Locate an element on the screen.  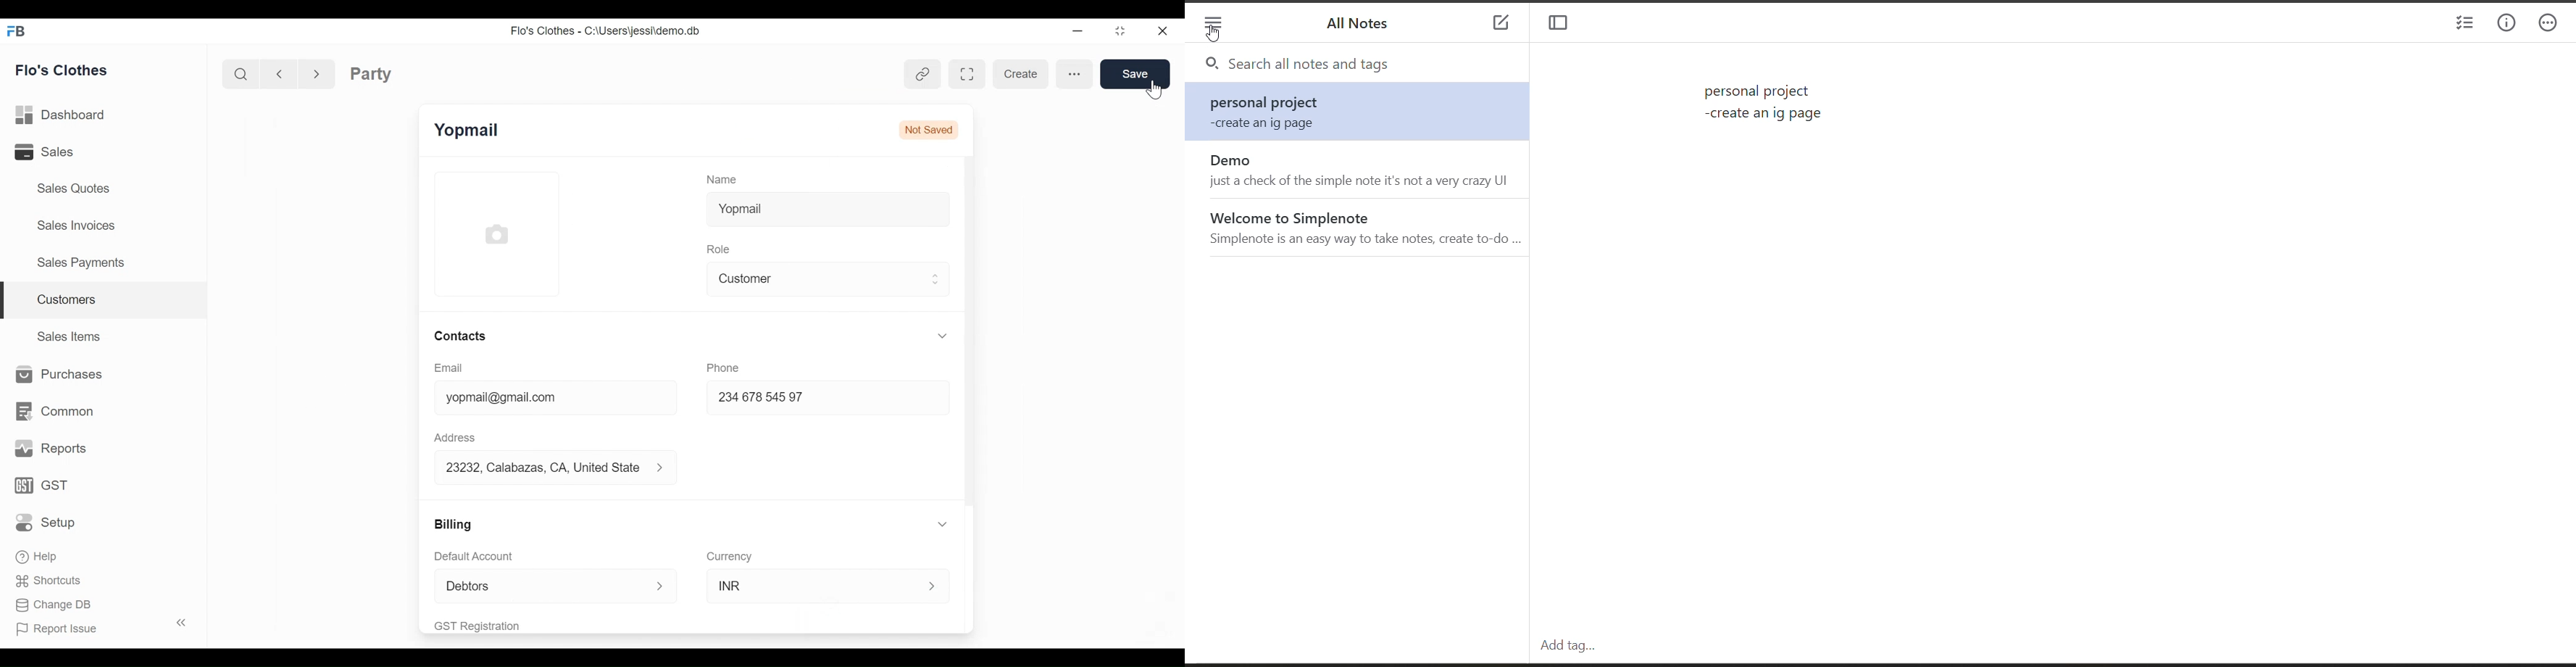
Yopmail is located at coordinates (469, 129).